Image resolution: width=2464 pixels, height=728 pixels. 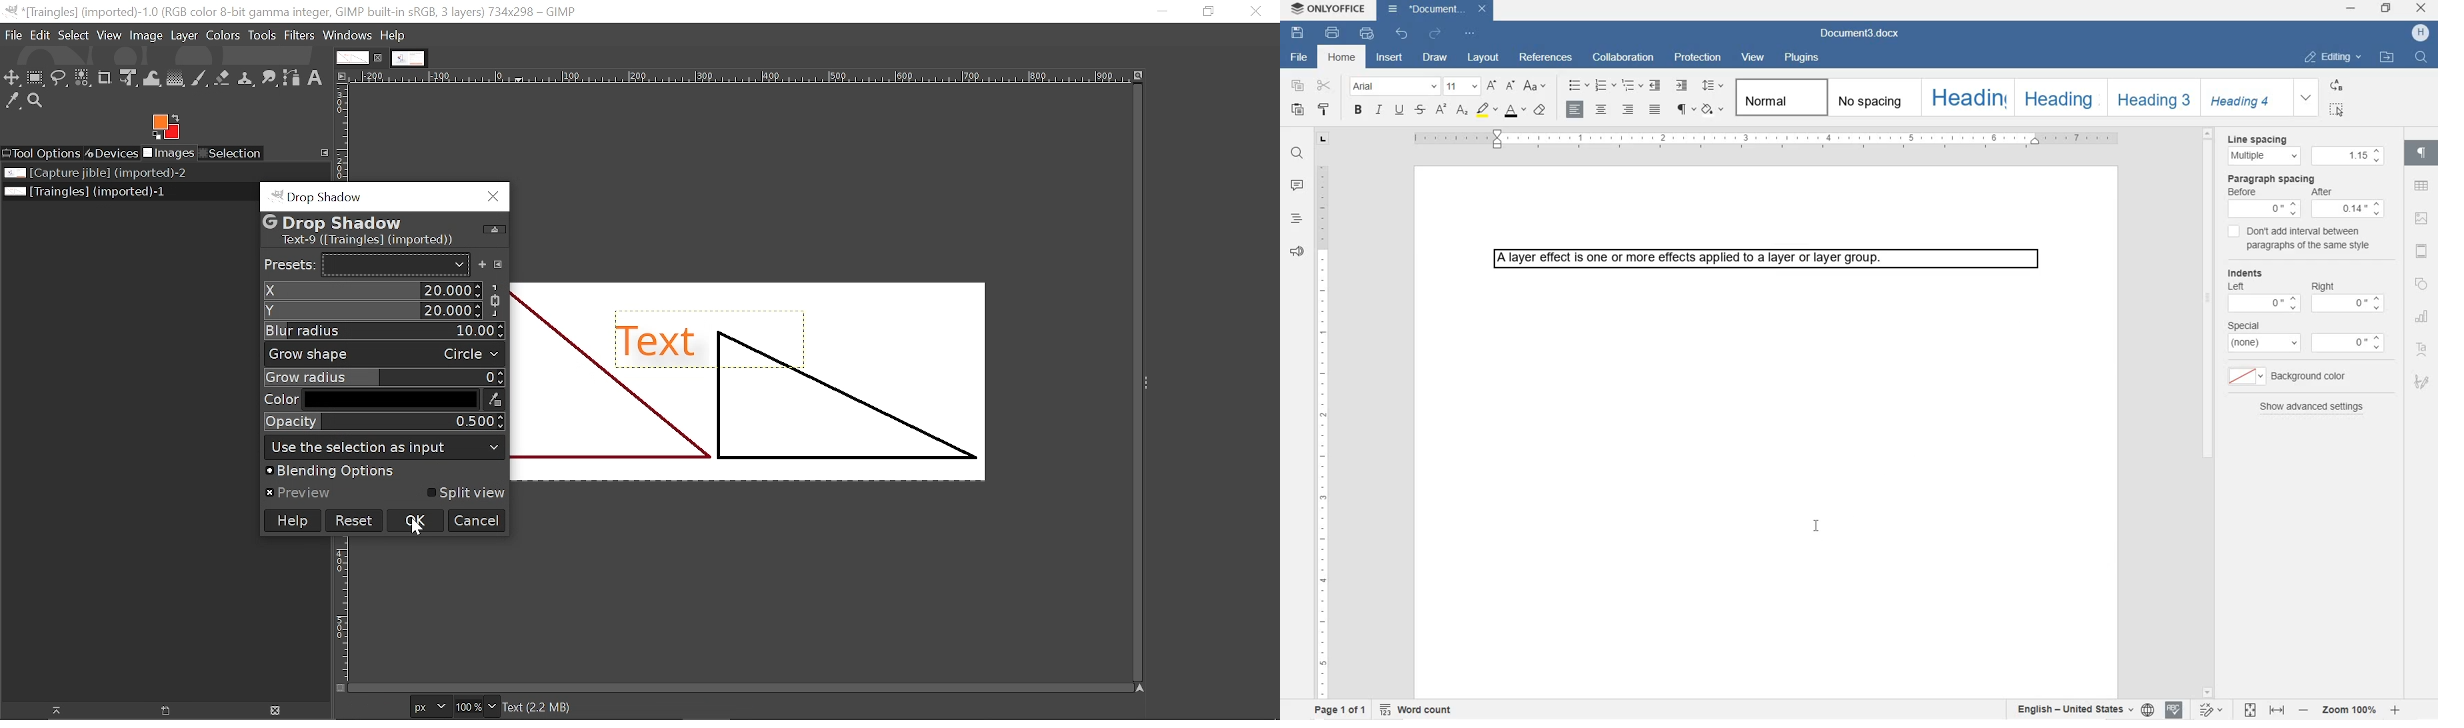 What do you see at coordinates (386, 377) in the screenshot?
I see `grow radius` at bounding box center [386, 377].